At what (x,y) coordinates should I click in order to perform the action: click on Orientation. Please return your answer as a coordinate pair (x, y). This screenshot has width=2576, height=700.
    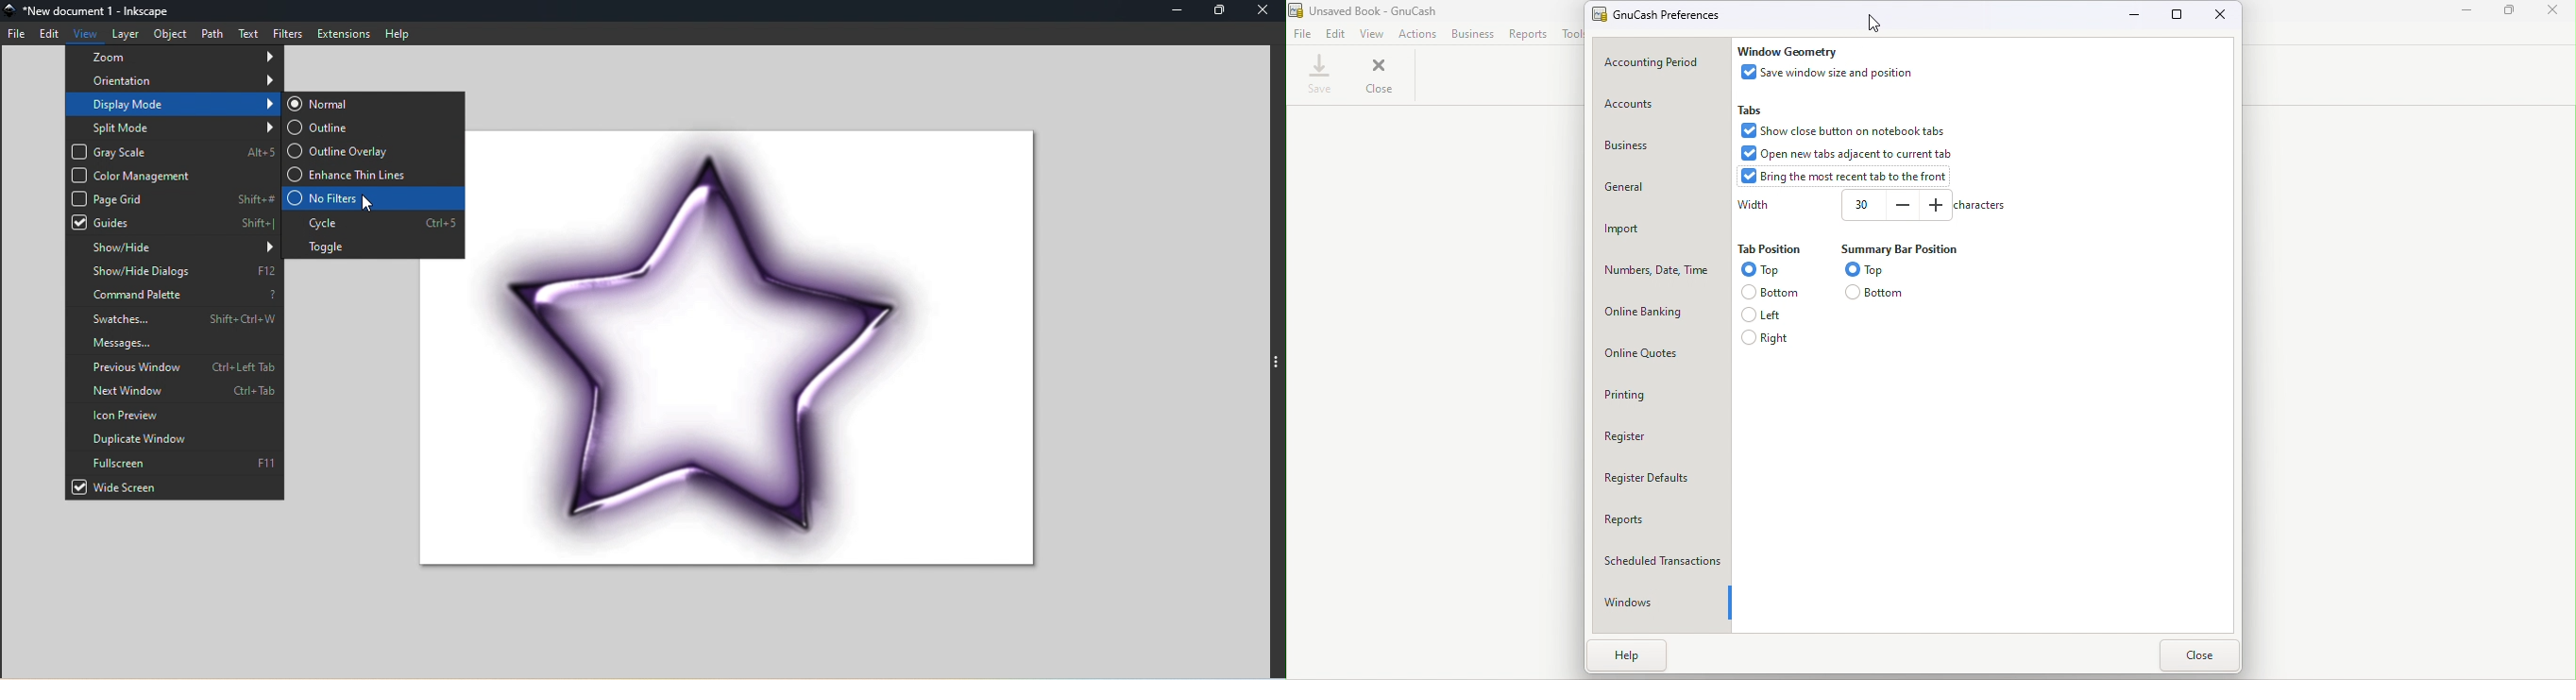
    Looking at the image, I should click on (172, 82).